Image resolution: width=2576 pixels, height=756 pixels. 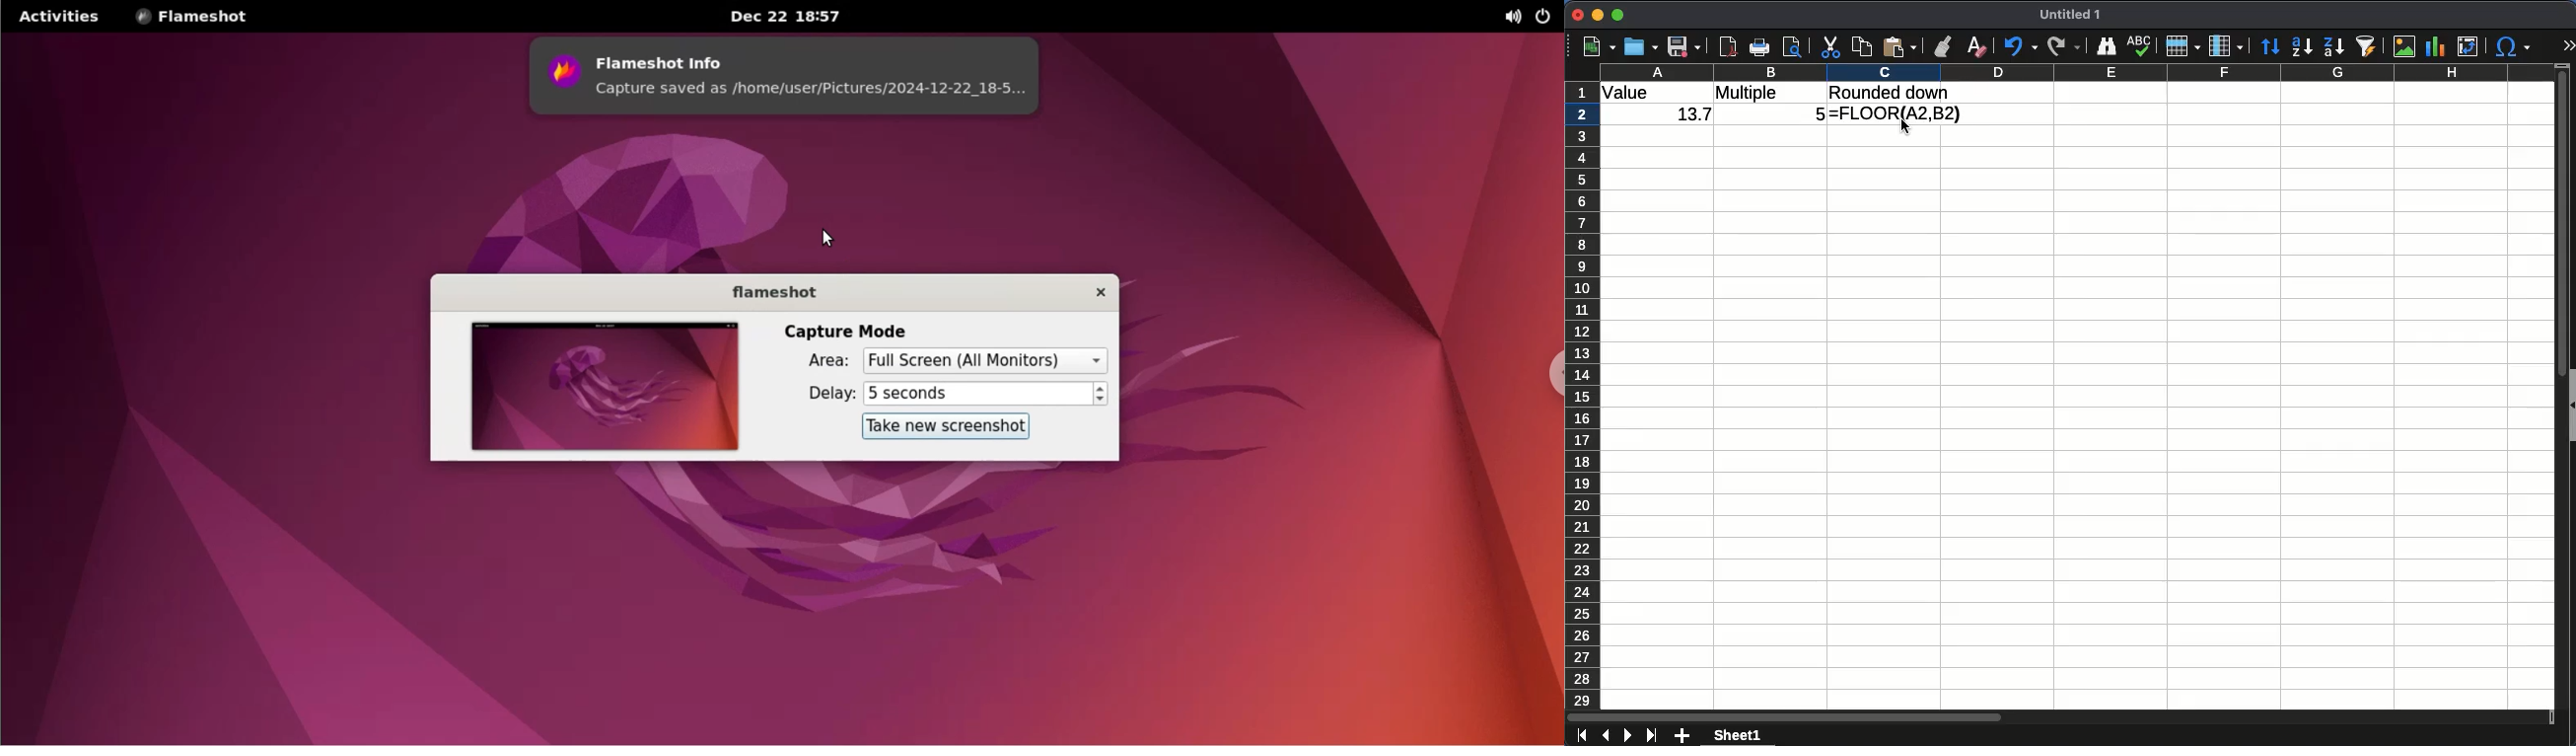 I want to click on redo, so click(x=2064, y=46).